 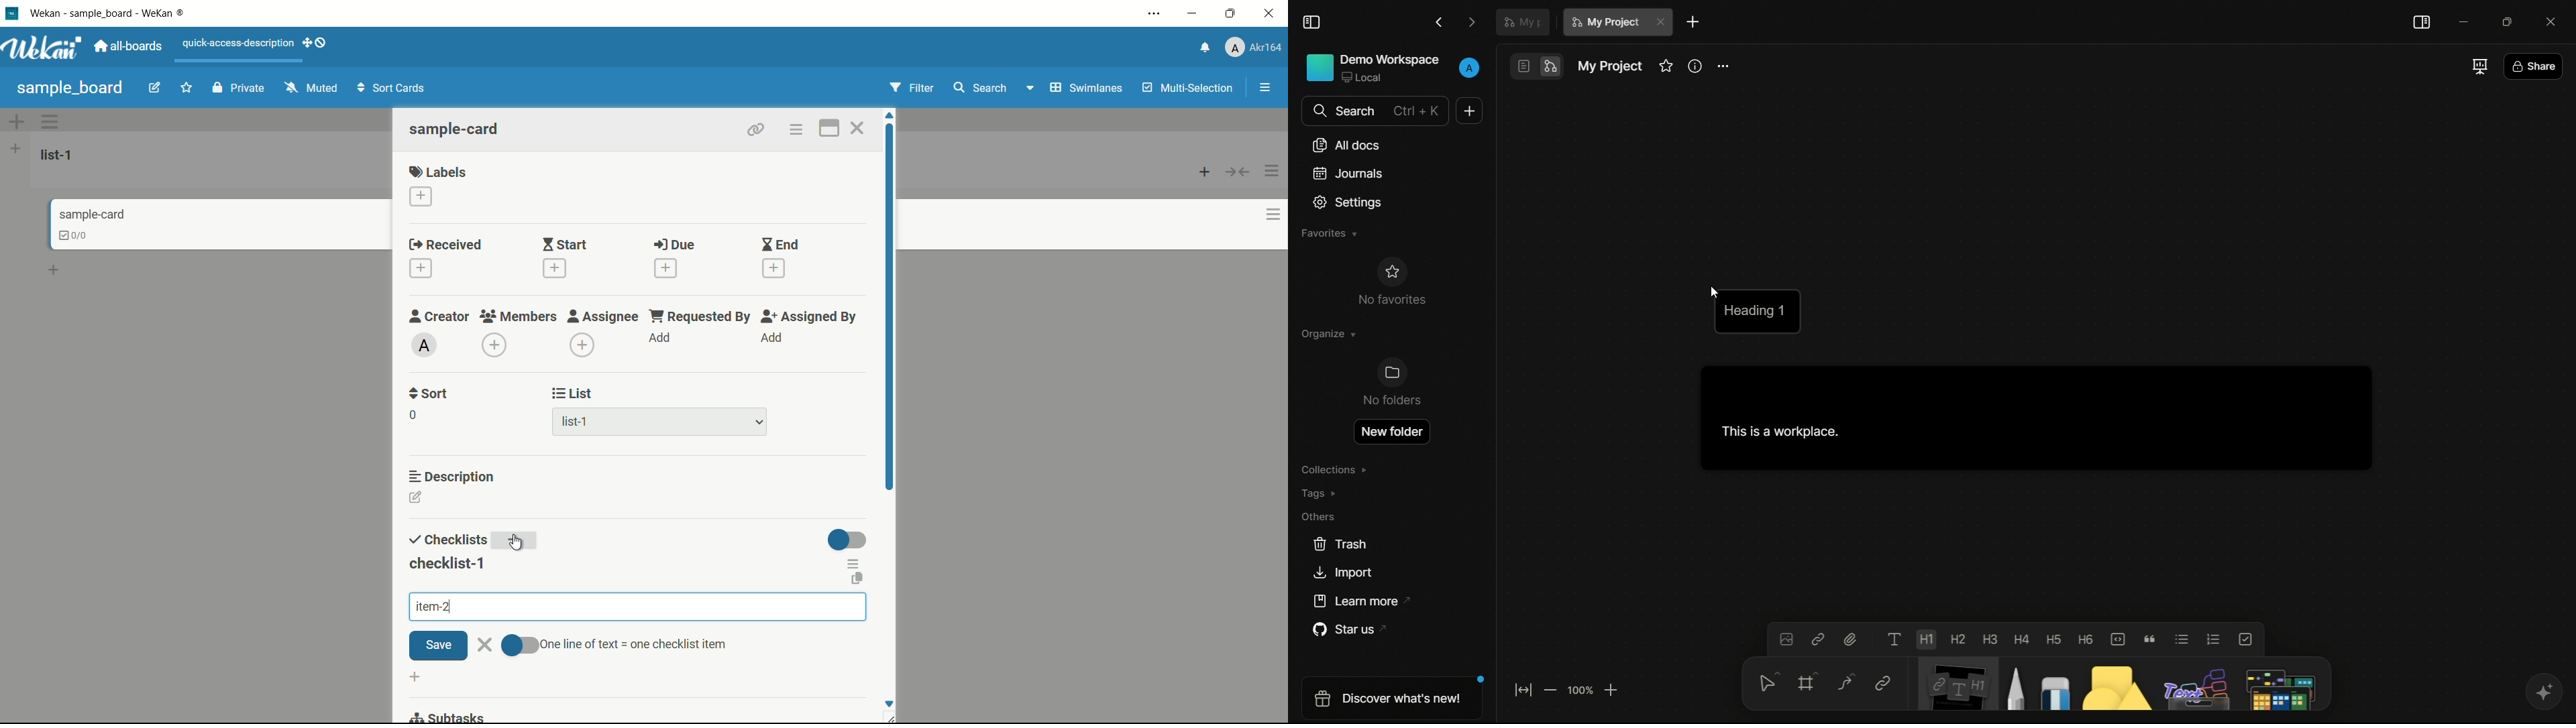 What do you see at coordinates (2177, 637) in the screenshot?
I see `bulleted list` at bounding box center [2177, 637].